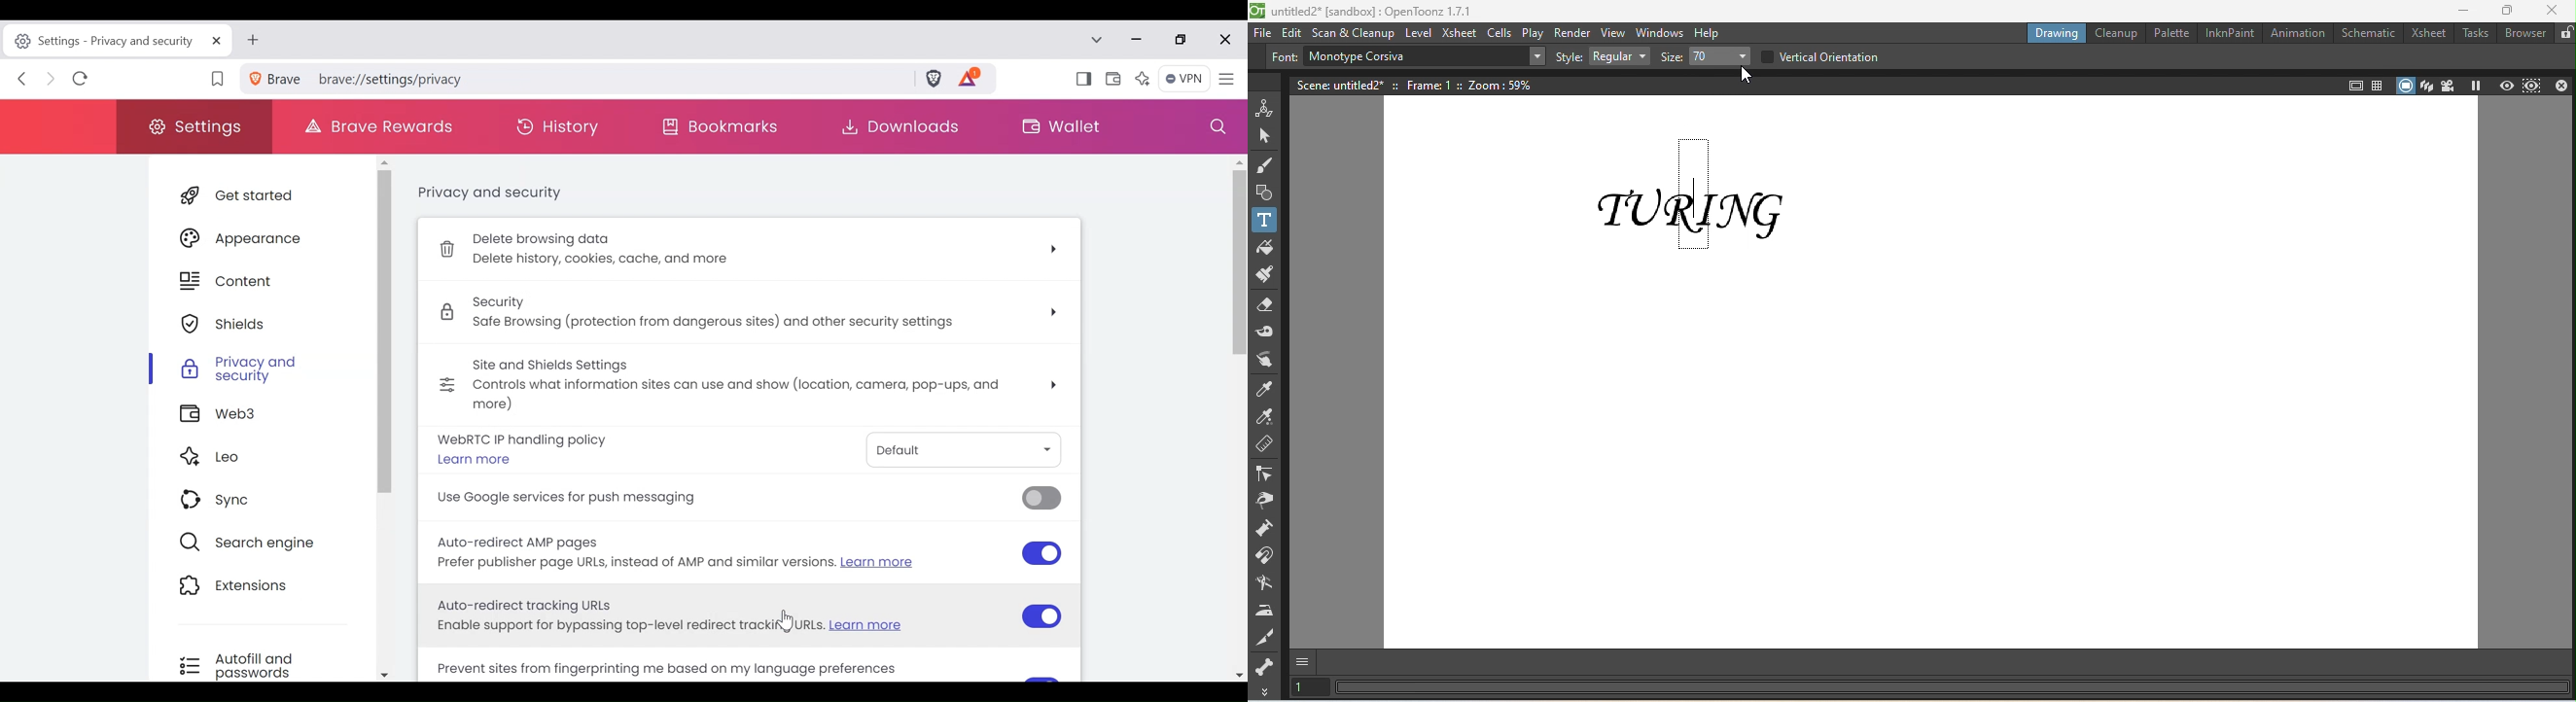  What do you see at coordinates (1717, 57) in the screenshot?
I see `Drop down` at bounding box center [1717, 57].